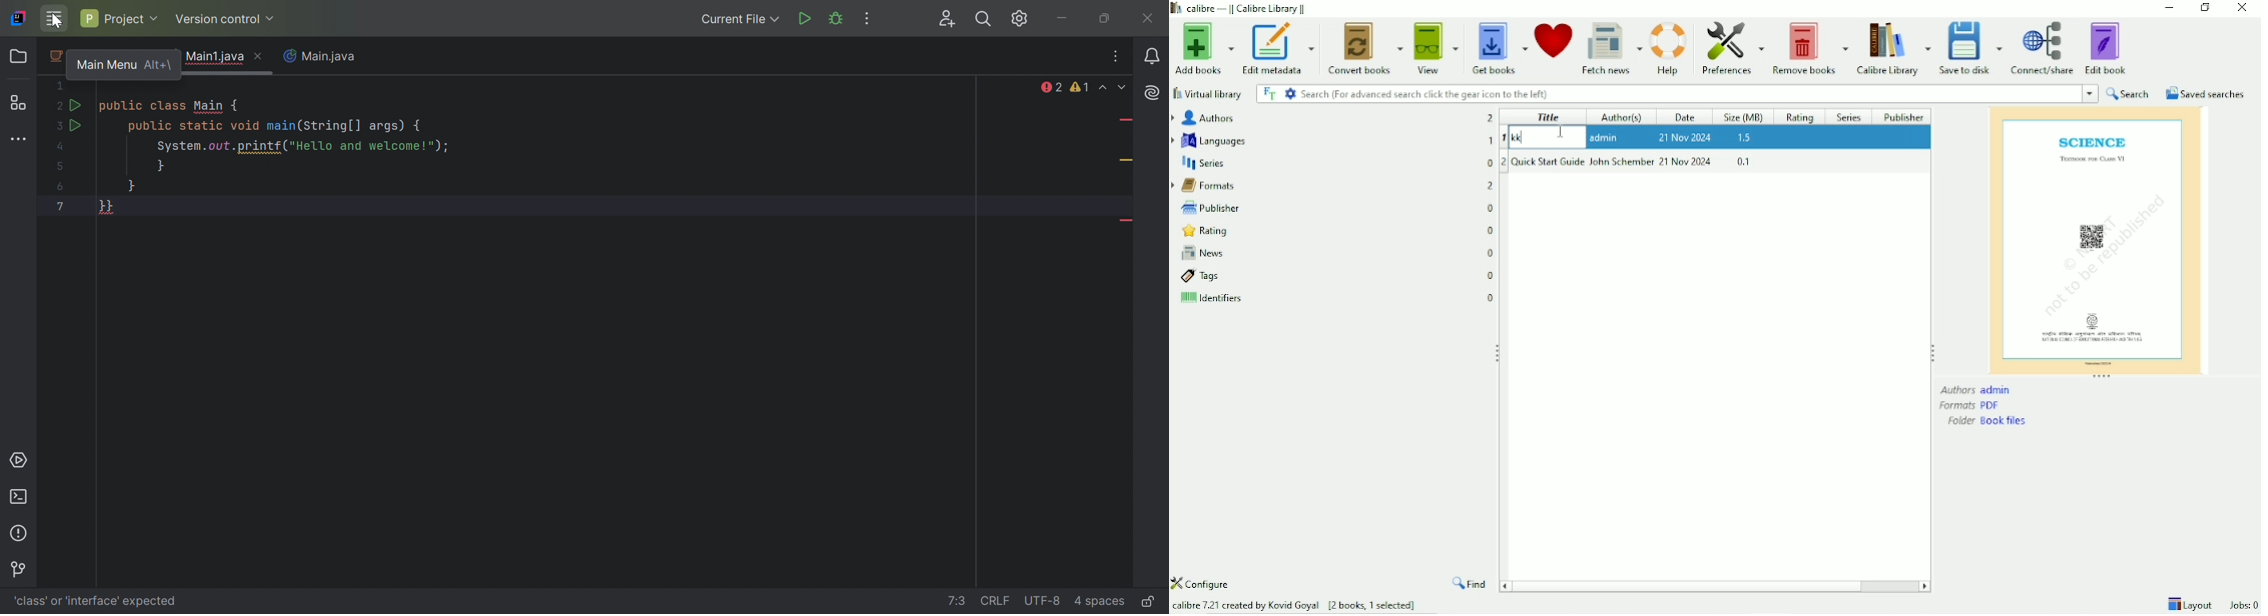  I want to click on Search, so click(1668, 93).